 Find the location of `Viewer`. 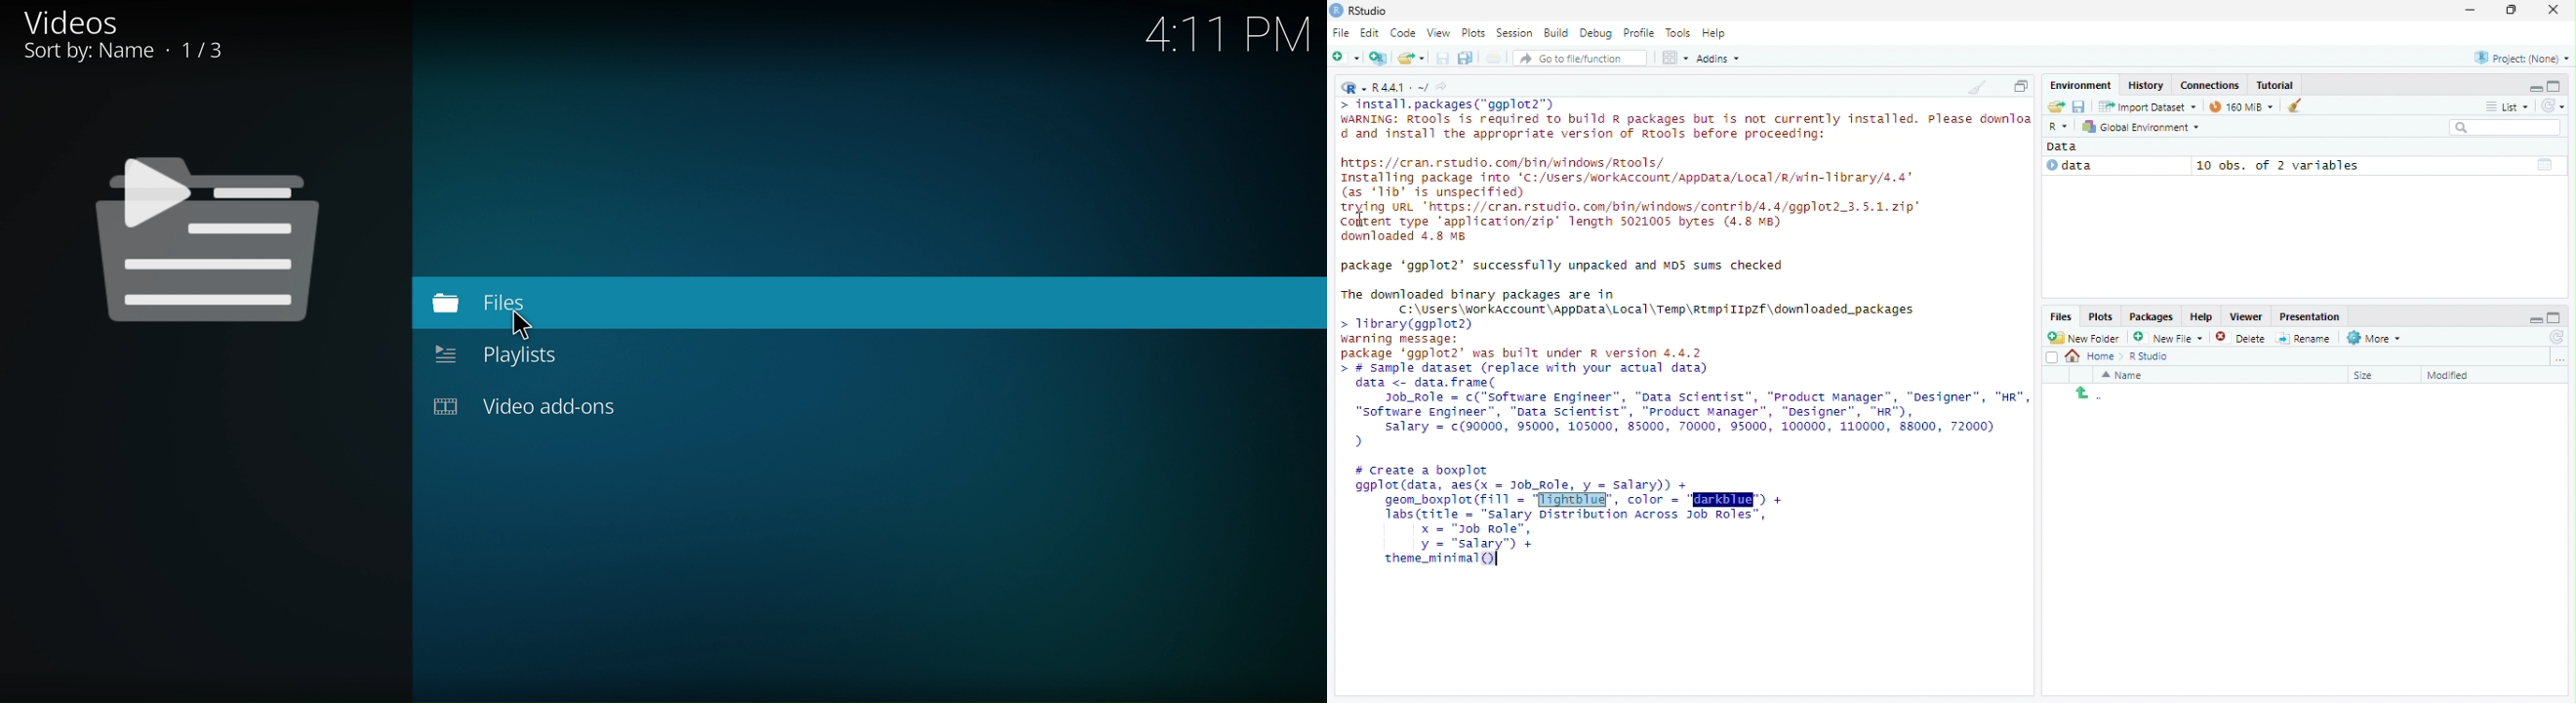

Viewer is located at coordinates (2245, 316).